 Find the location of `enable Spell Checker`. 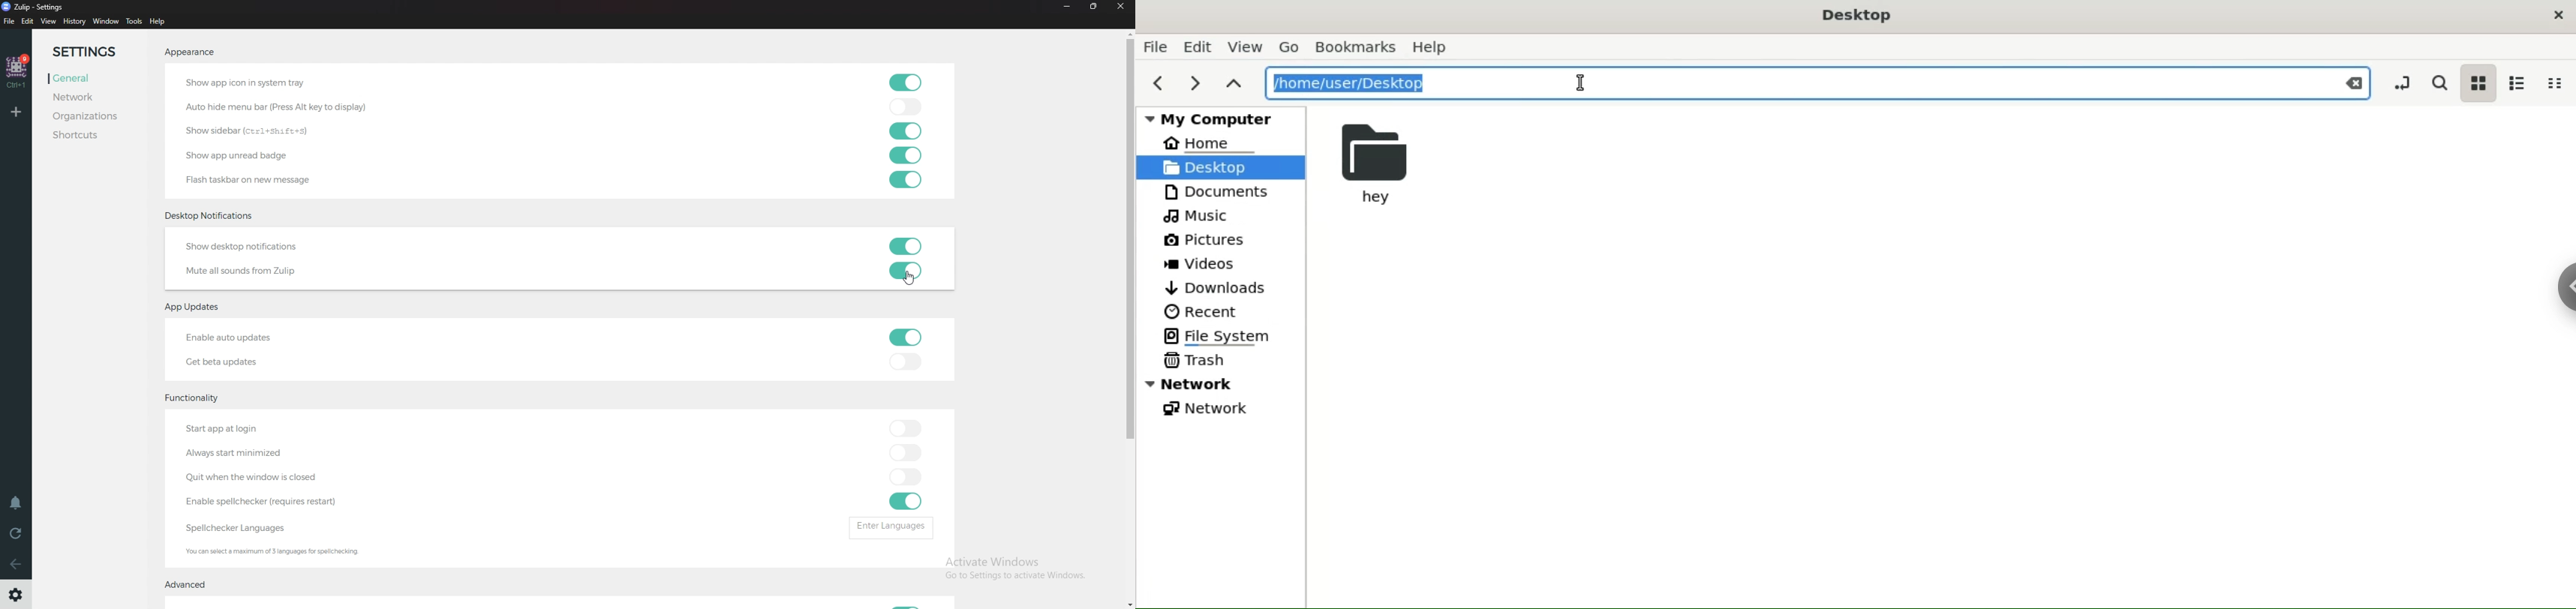

enable Spell Checker is located at coordinates (269, 501).